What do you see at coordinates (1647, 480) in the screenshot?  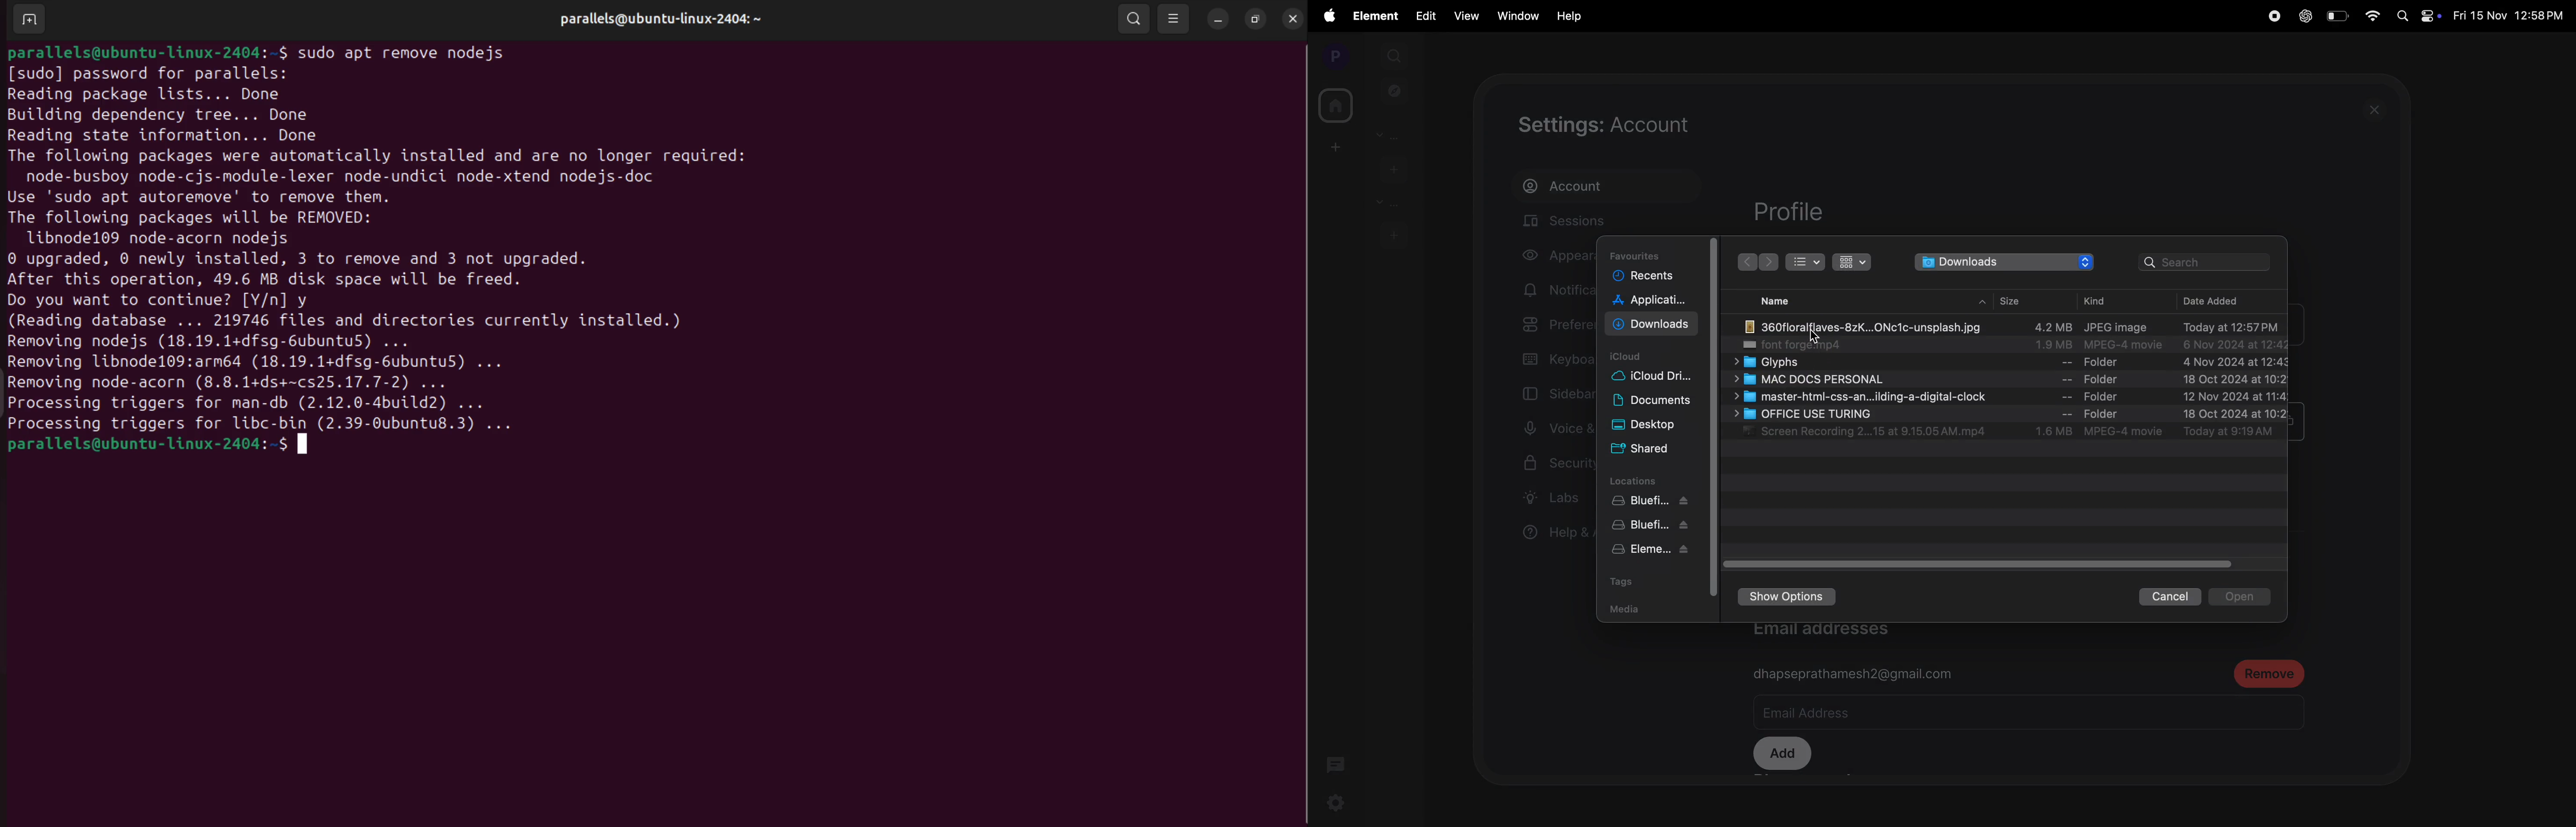 I see `locations` at bounding box center [1647, 480].